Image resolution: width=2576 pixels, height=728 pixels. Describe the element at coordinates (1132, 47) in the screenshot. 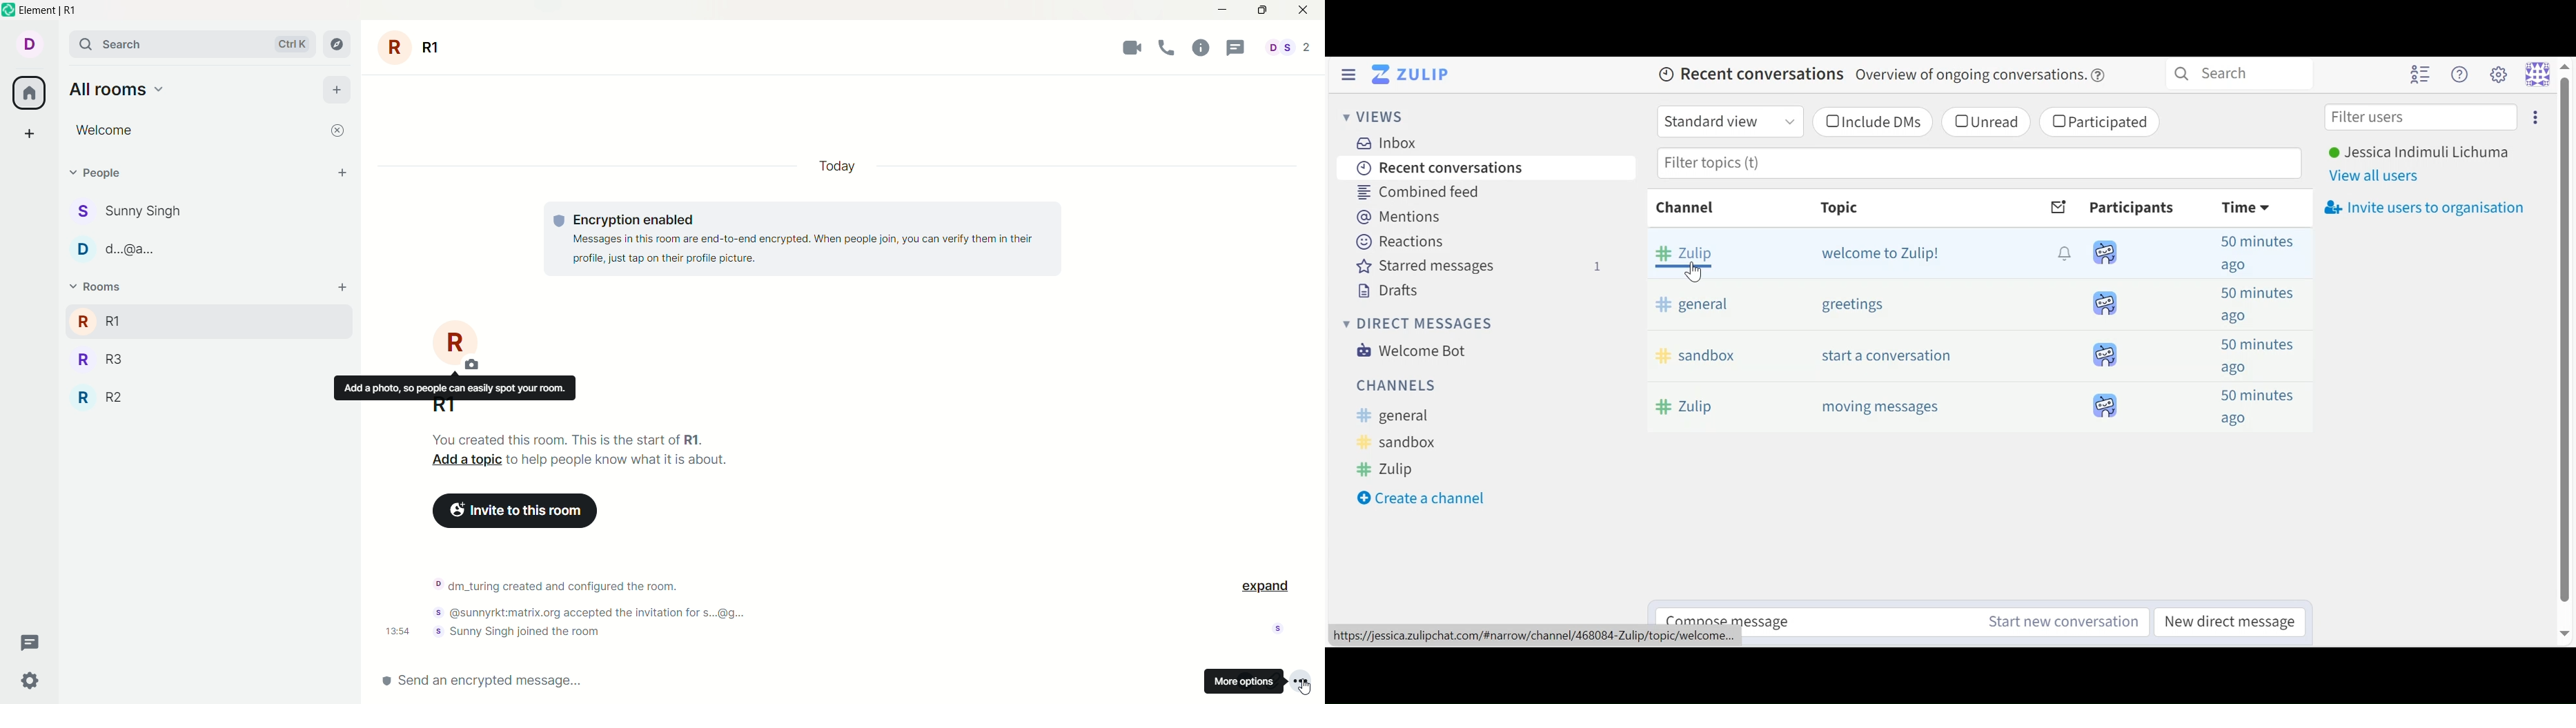

I see `video call` at that location.